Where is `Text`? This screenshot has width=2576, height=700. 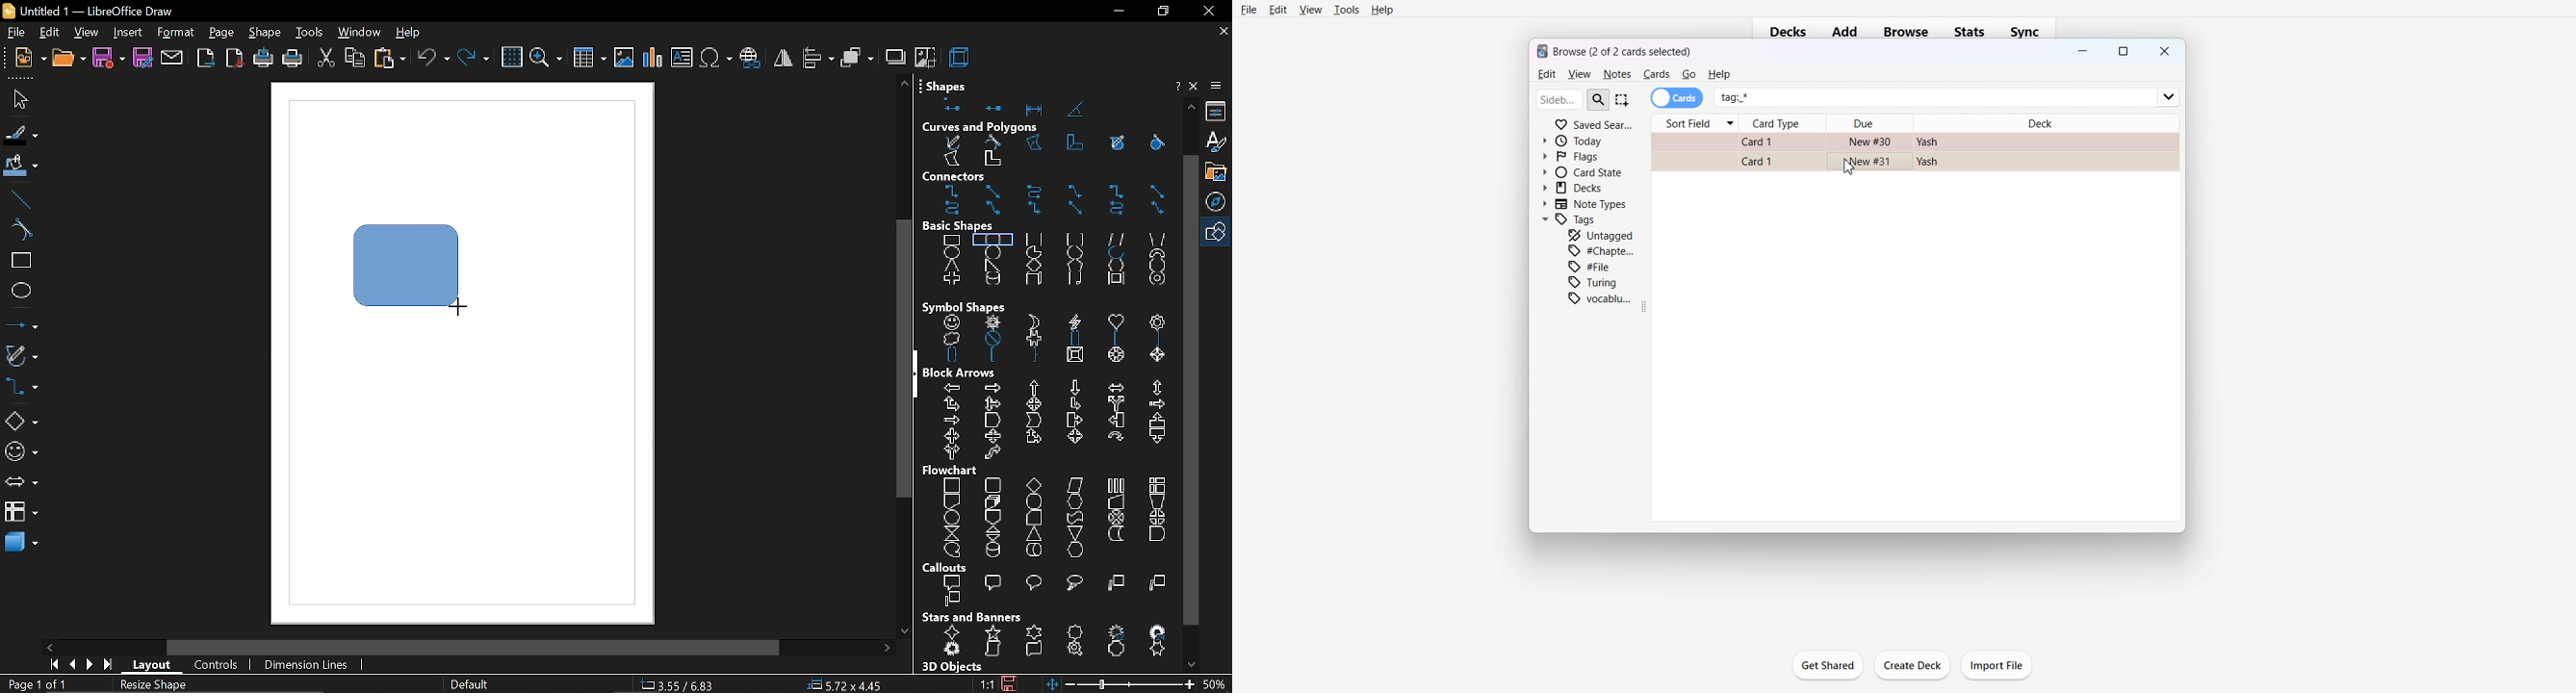
Text is located at coordinates (1615, 50).